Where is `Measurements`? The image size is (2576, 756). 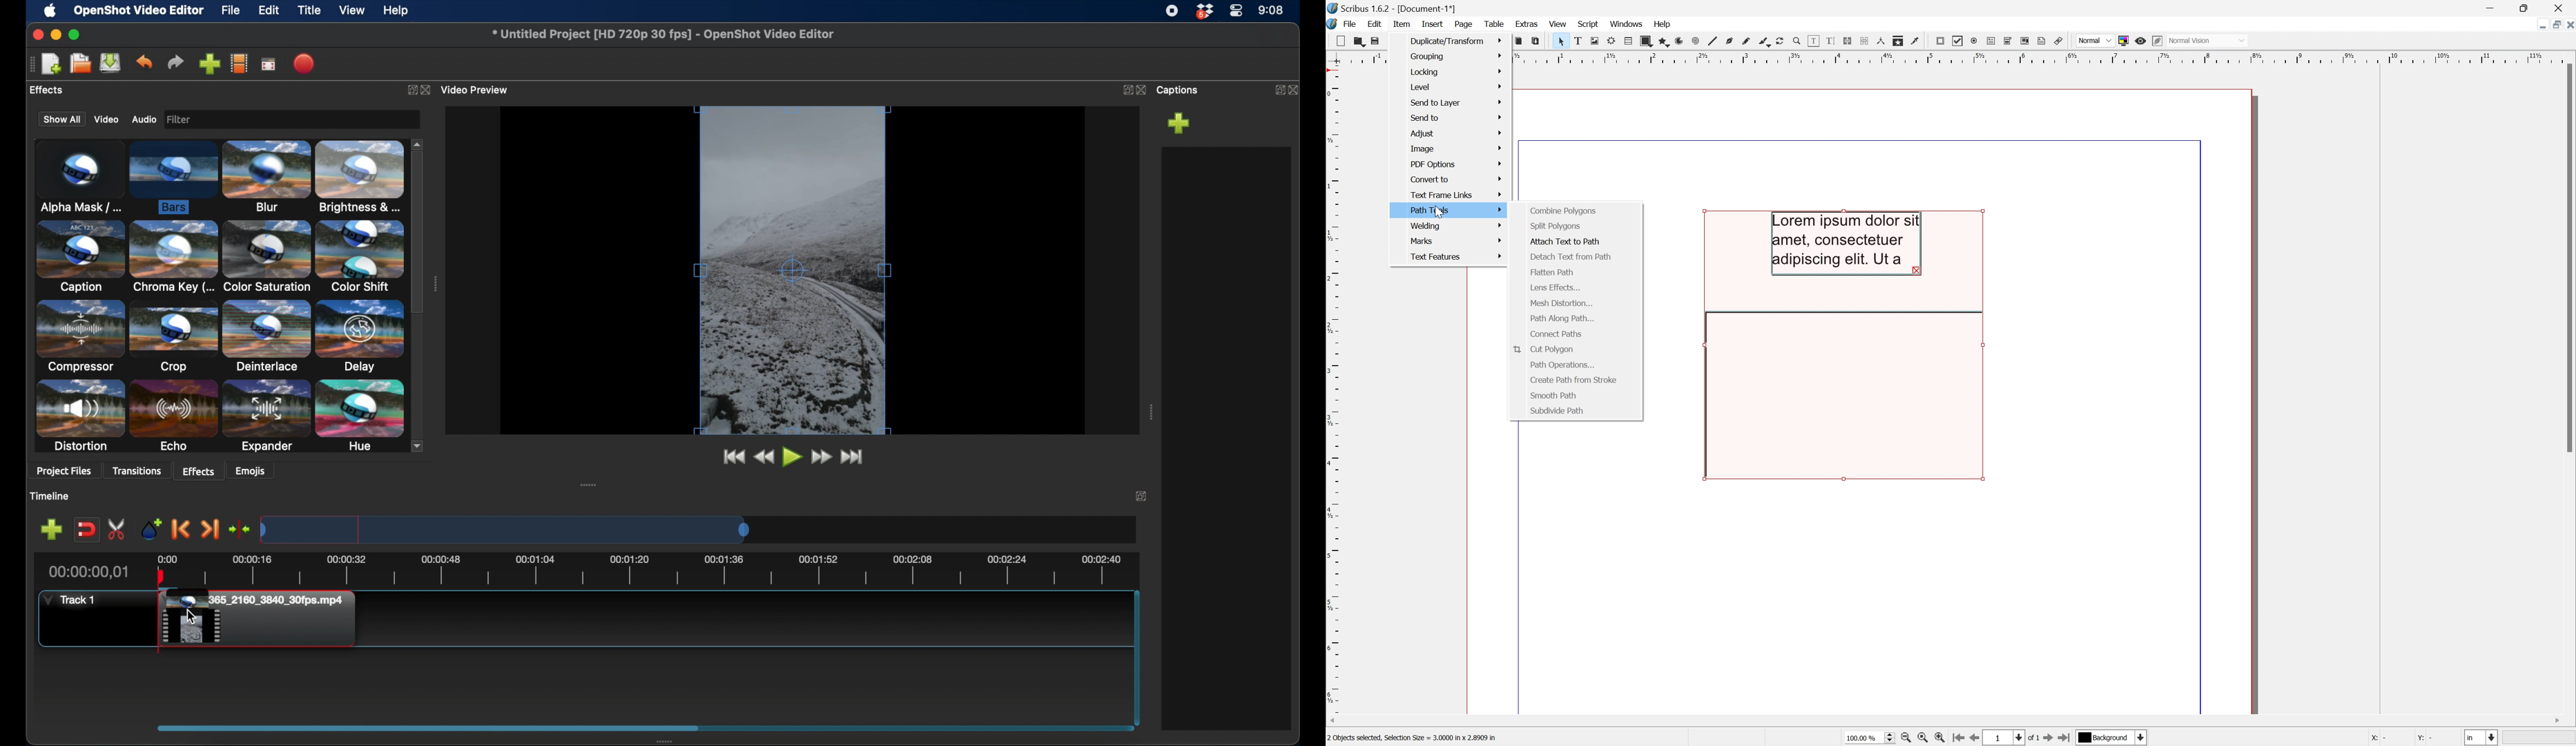 Measurements is located at coordinates (1882, 41).